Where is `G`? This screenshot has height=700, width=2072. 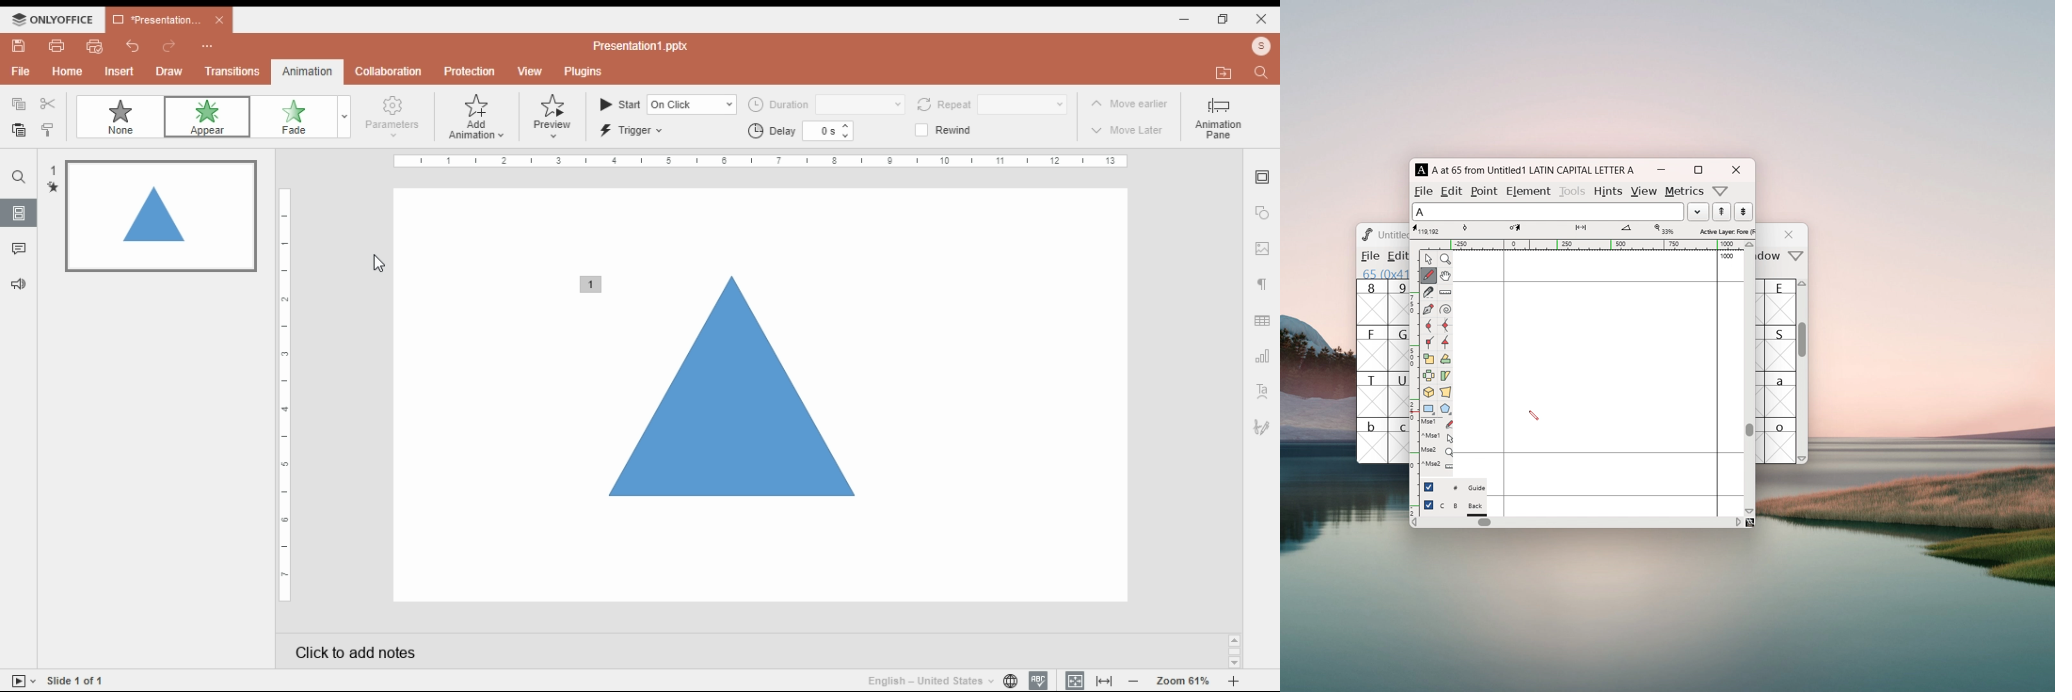
G is located at coordinates (1398, 348).